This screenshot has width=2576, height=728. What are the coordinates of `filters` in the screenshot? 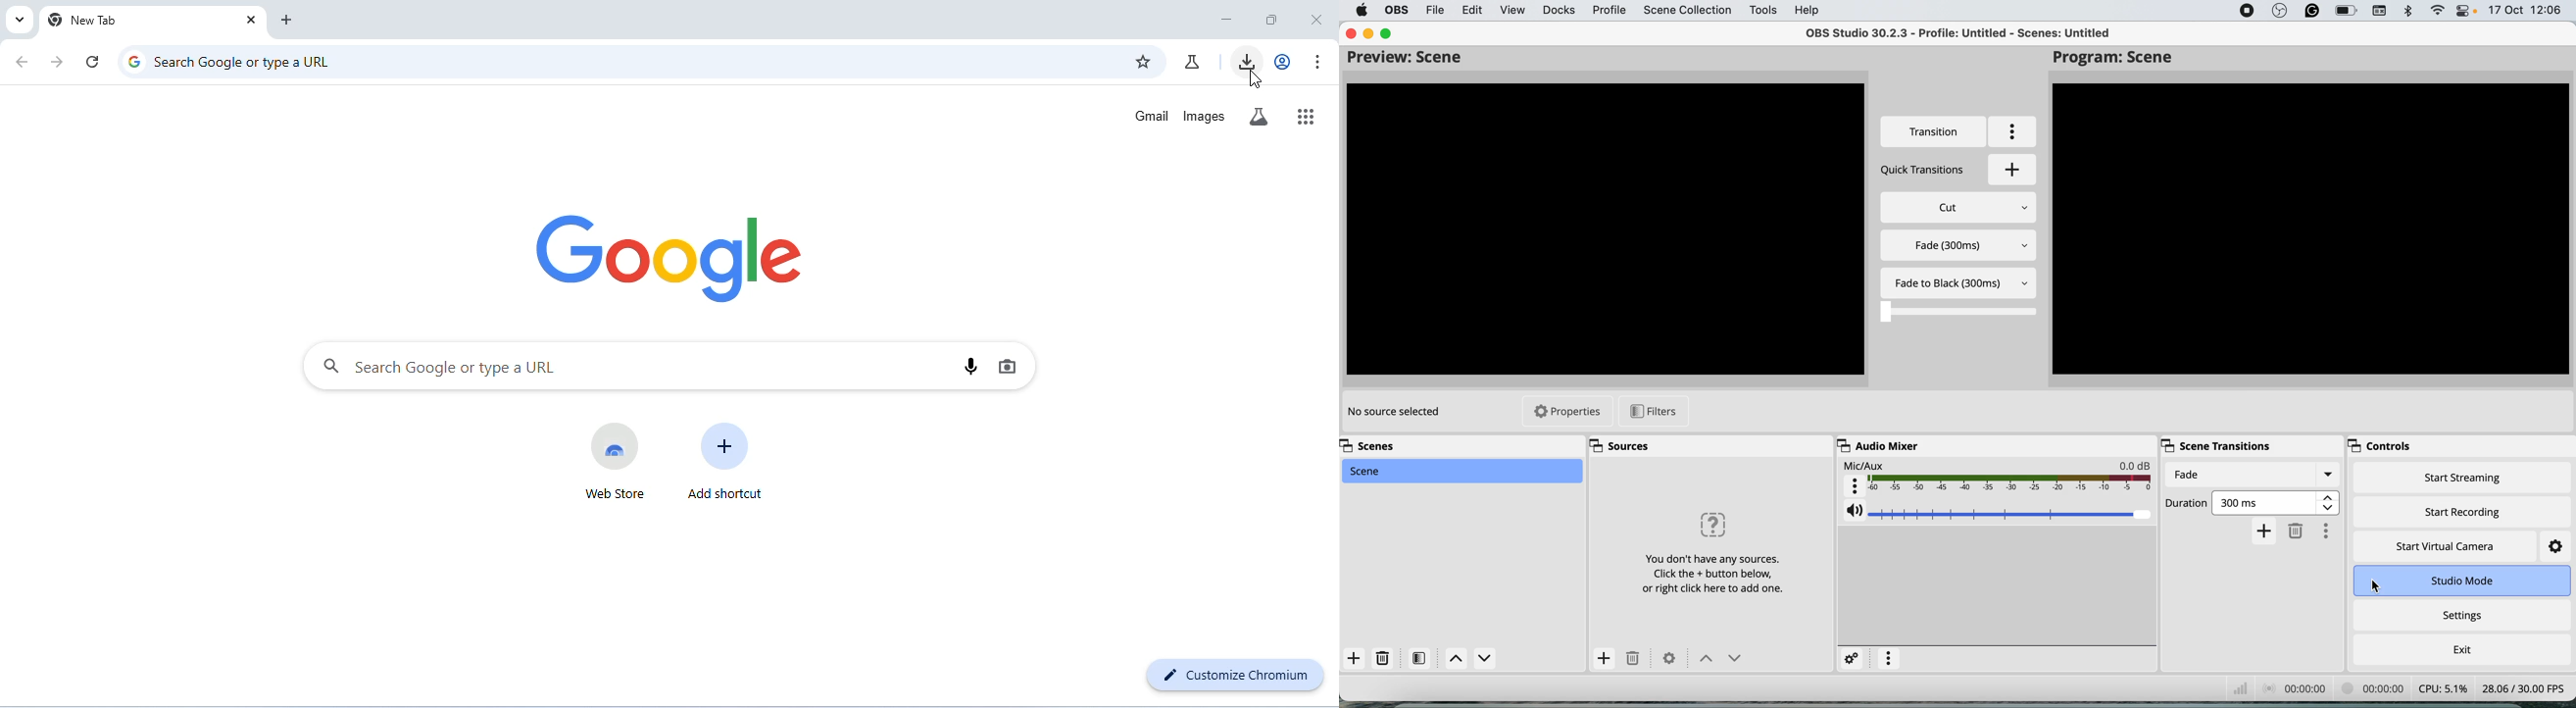 It's located at (1651, 412).